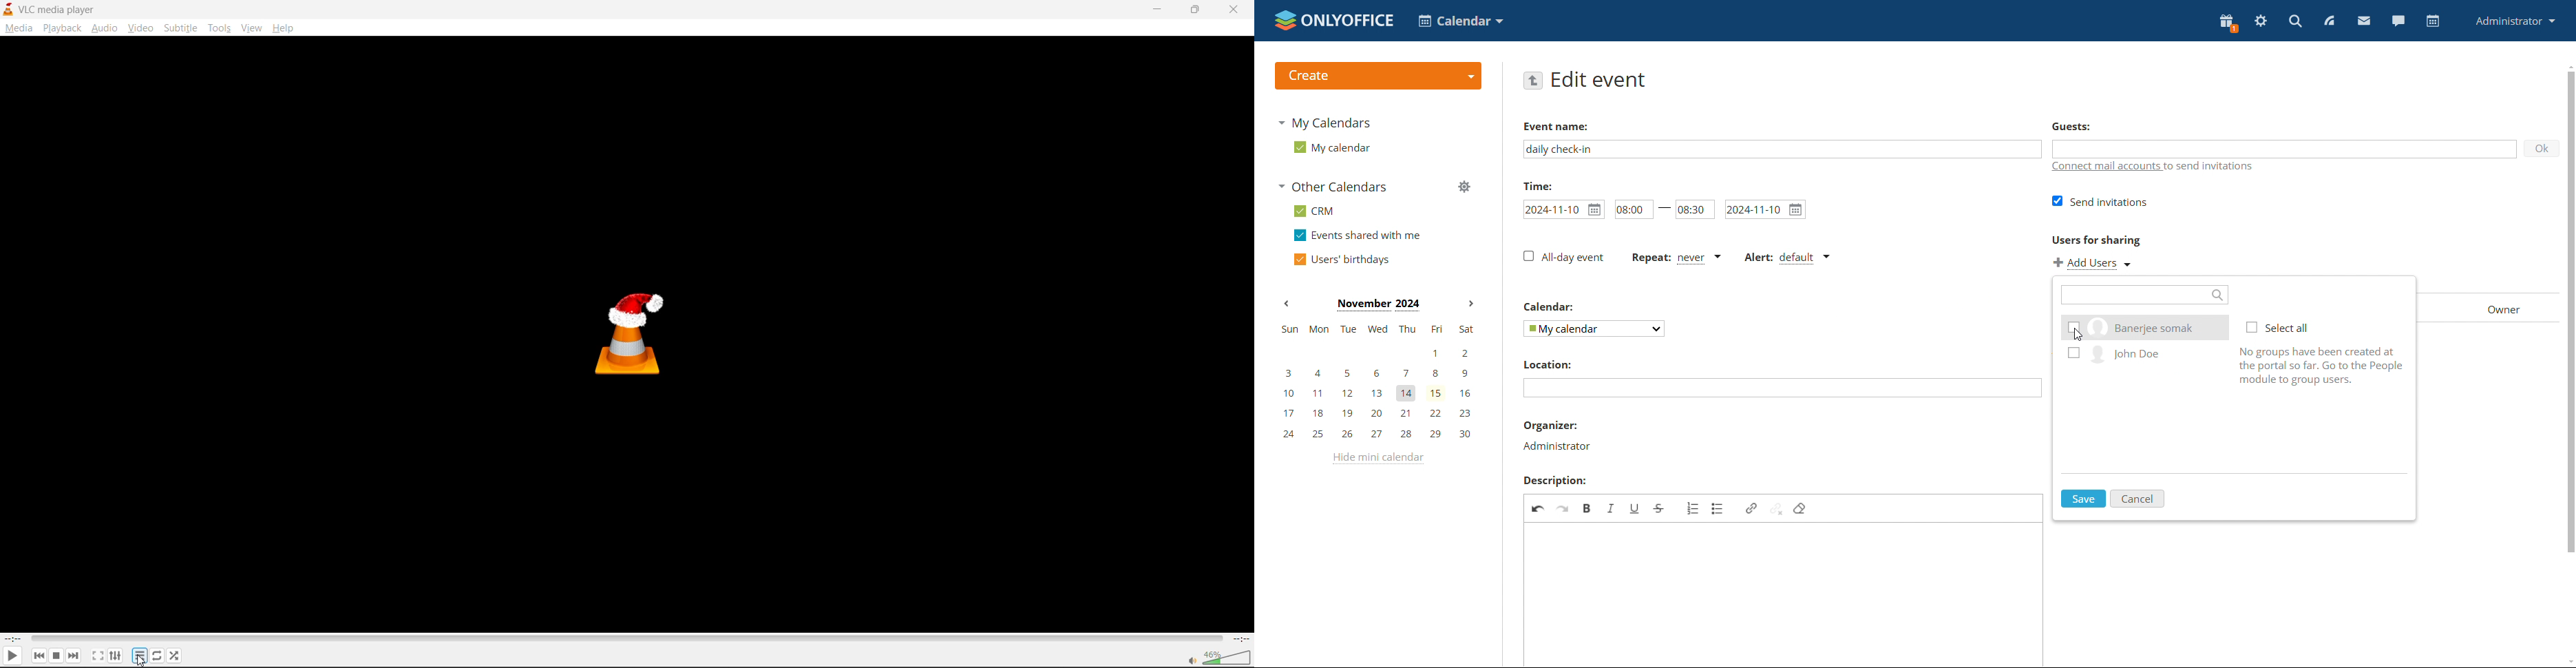 This screenshot has width=2576, height=672. I want to click on present, so click(2228, 23).